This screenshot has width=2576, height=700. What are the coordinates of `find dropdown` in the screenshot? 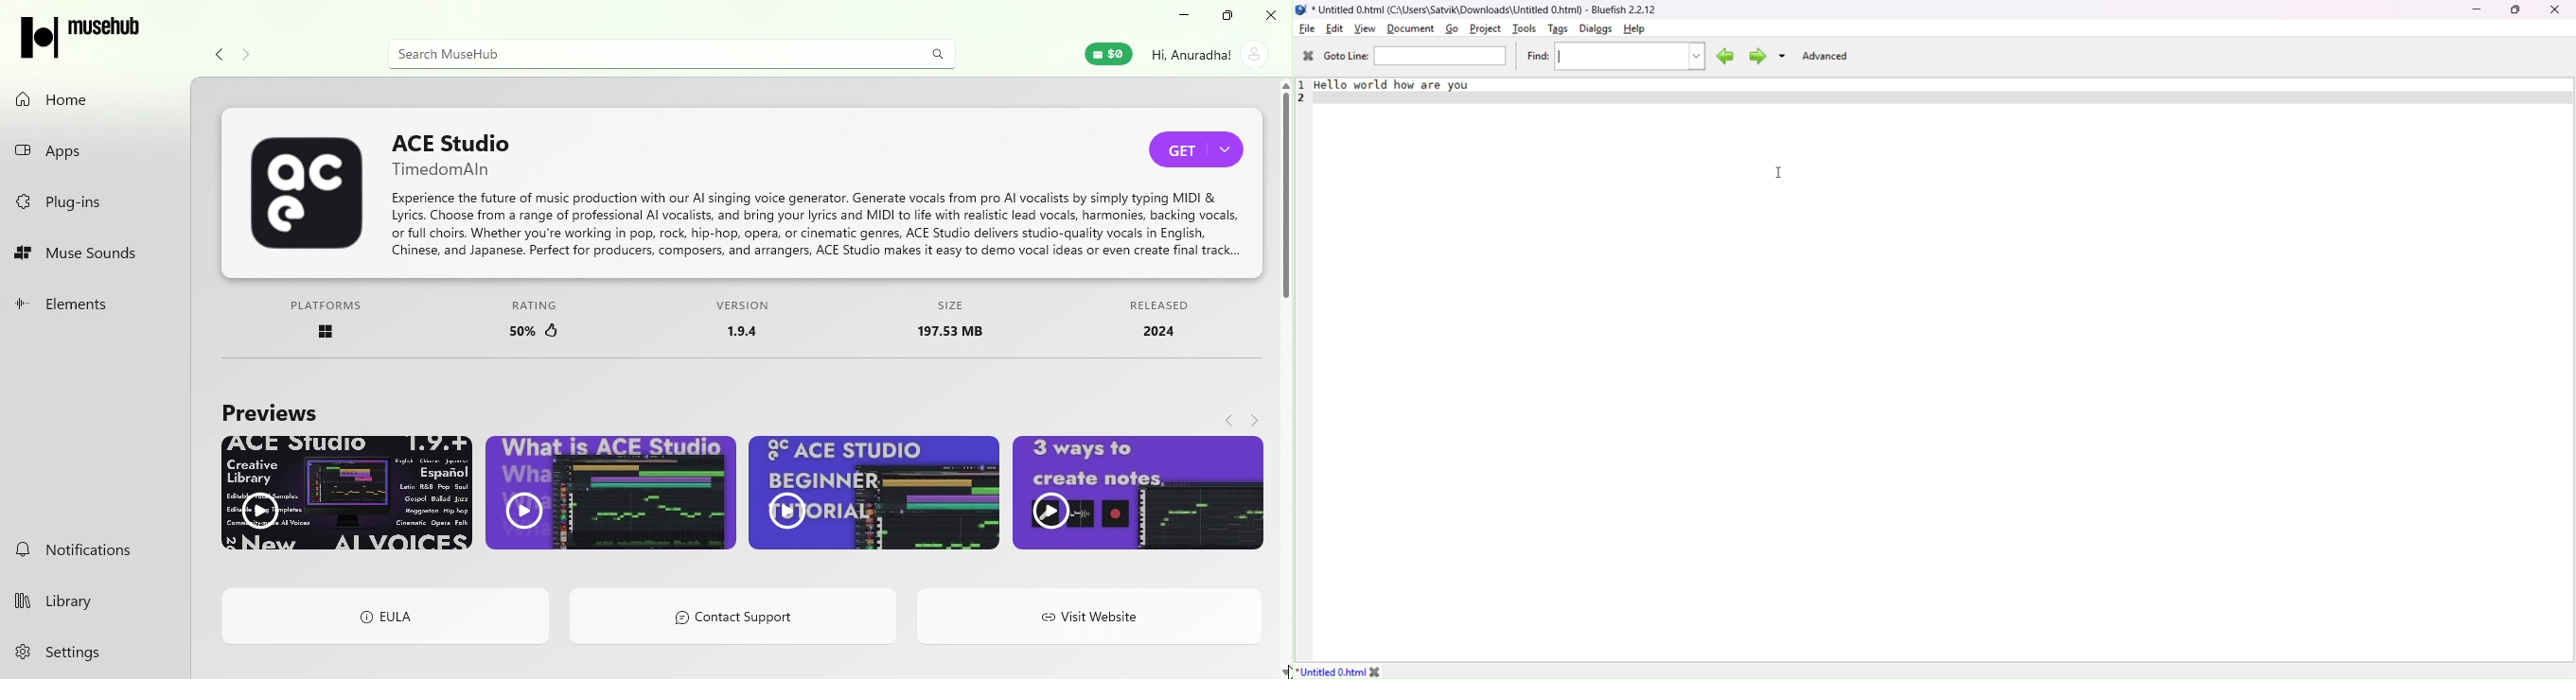 It's located at (1697, 54).